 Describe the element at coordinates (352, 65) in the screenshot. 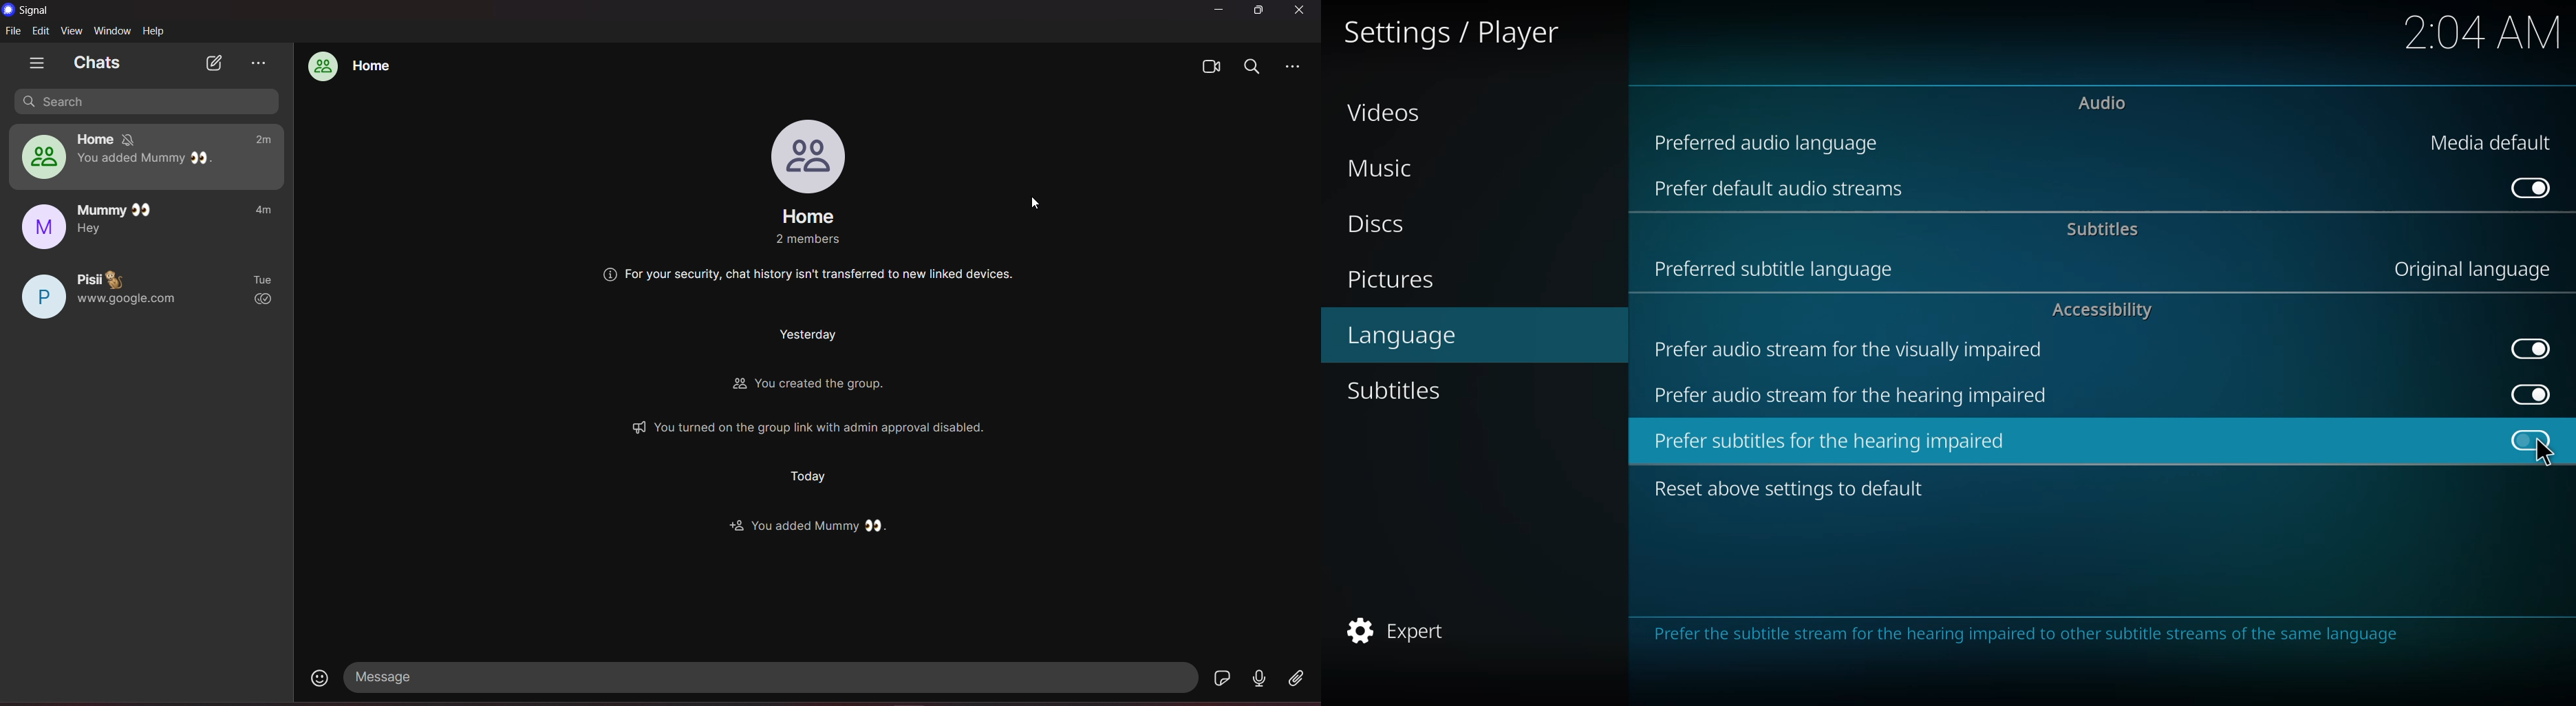

I see `home group chat` at that location.